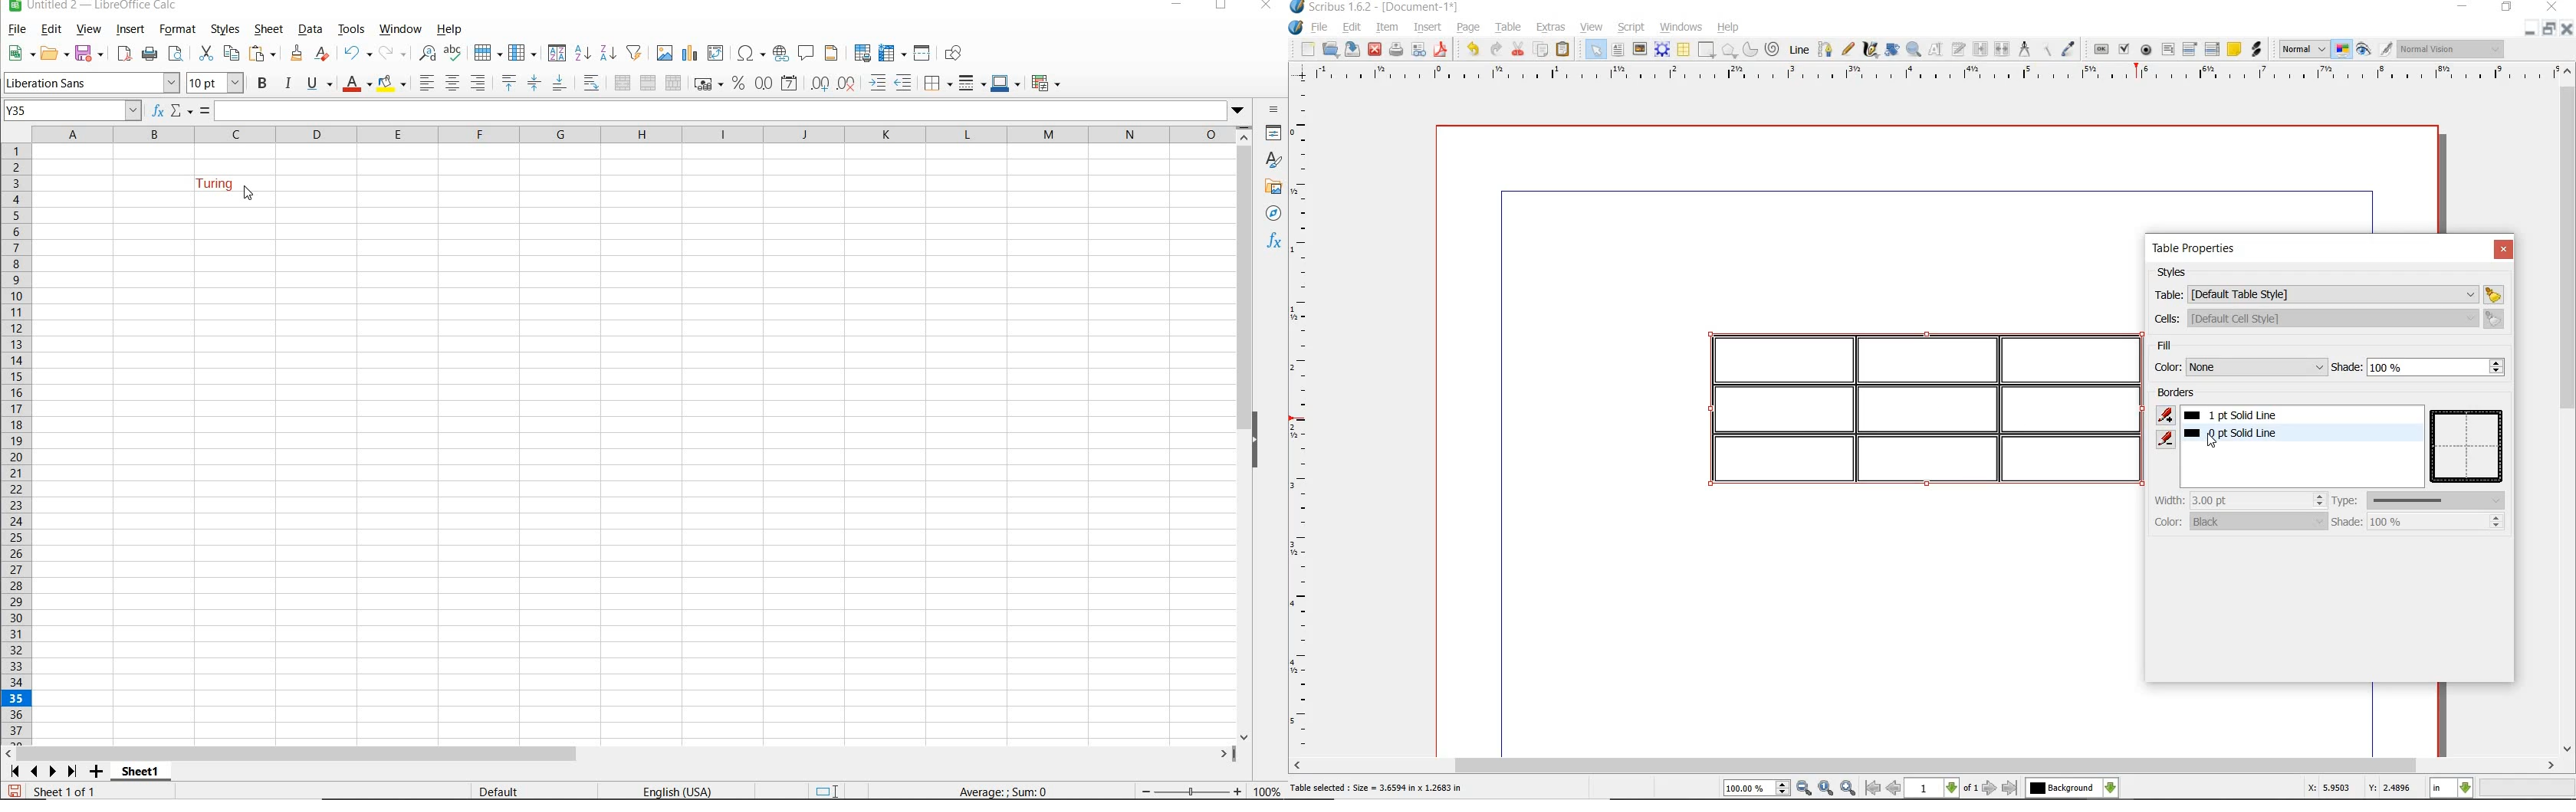 The height and width of the screenshot is (812, 2576). What do you see at coordinates (453, 84) in the screenshot?
I see `ALIGN CENTER` at bounding box center [453, 84].